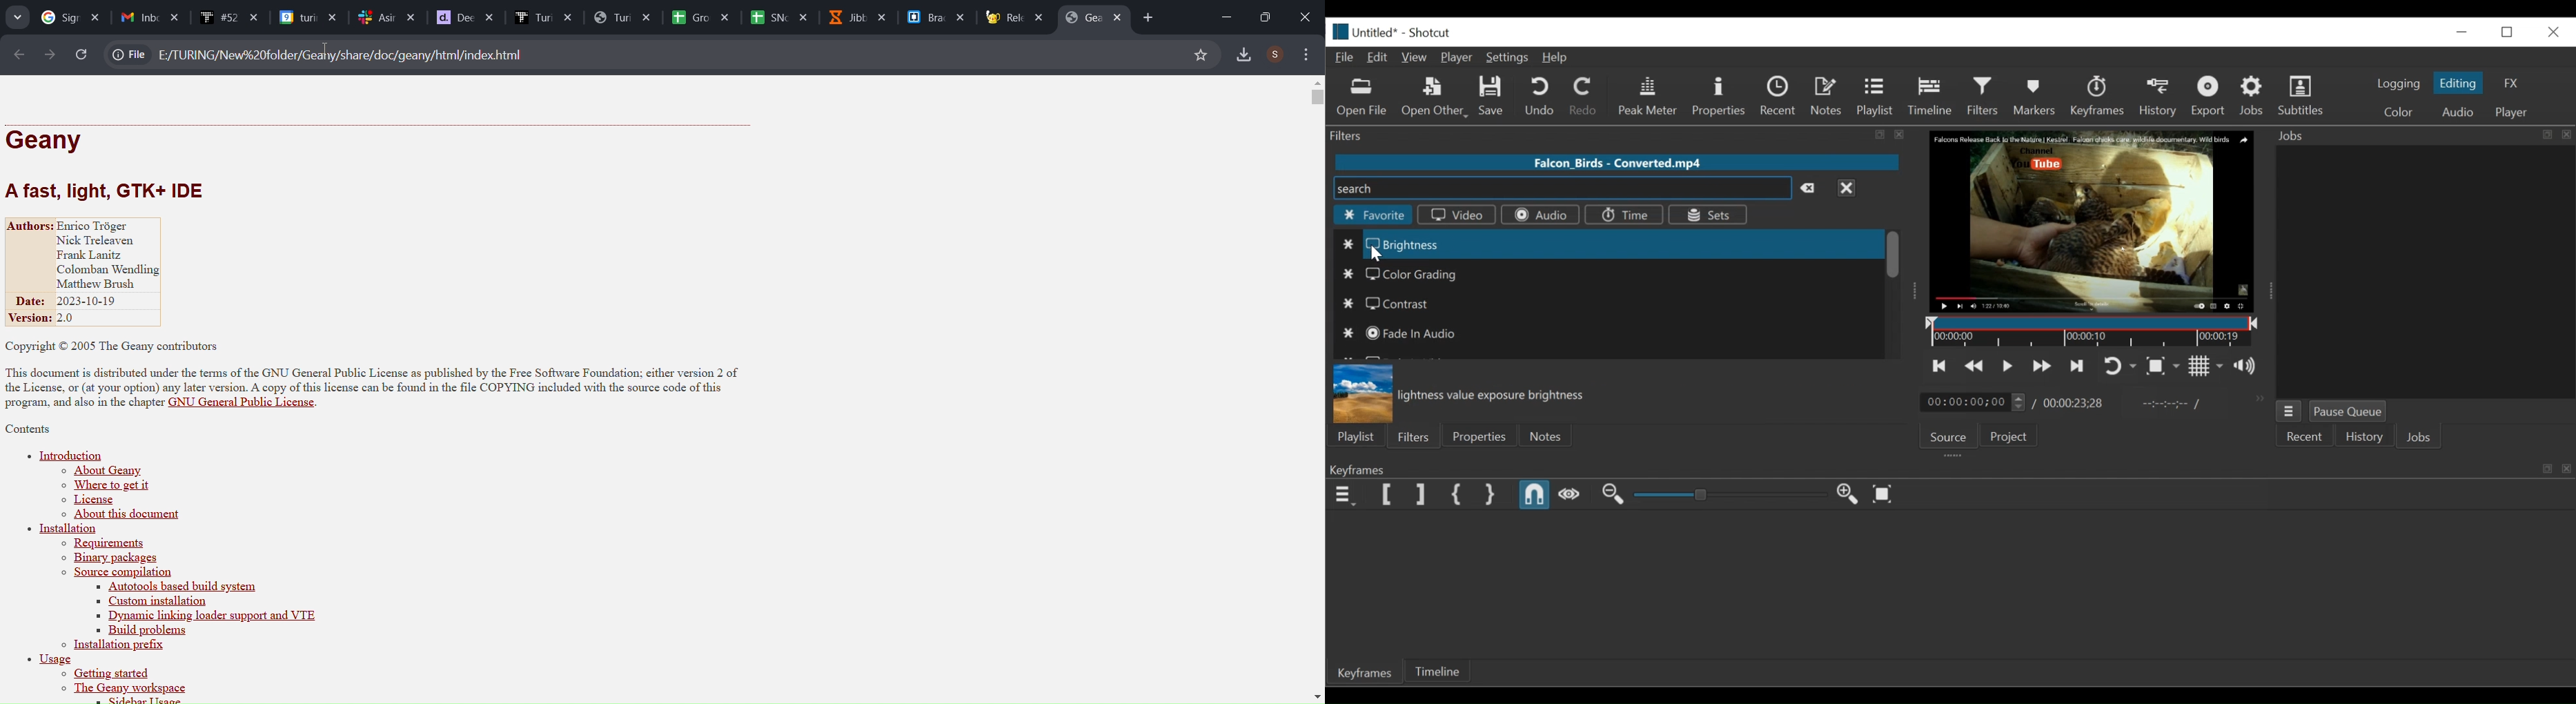 The width and height of the screenshot is (2576, 728). I want to click on Play backward quickly, so click(1973, 365).